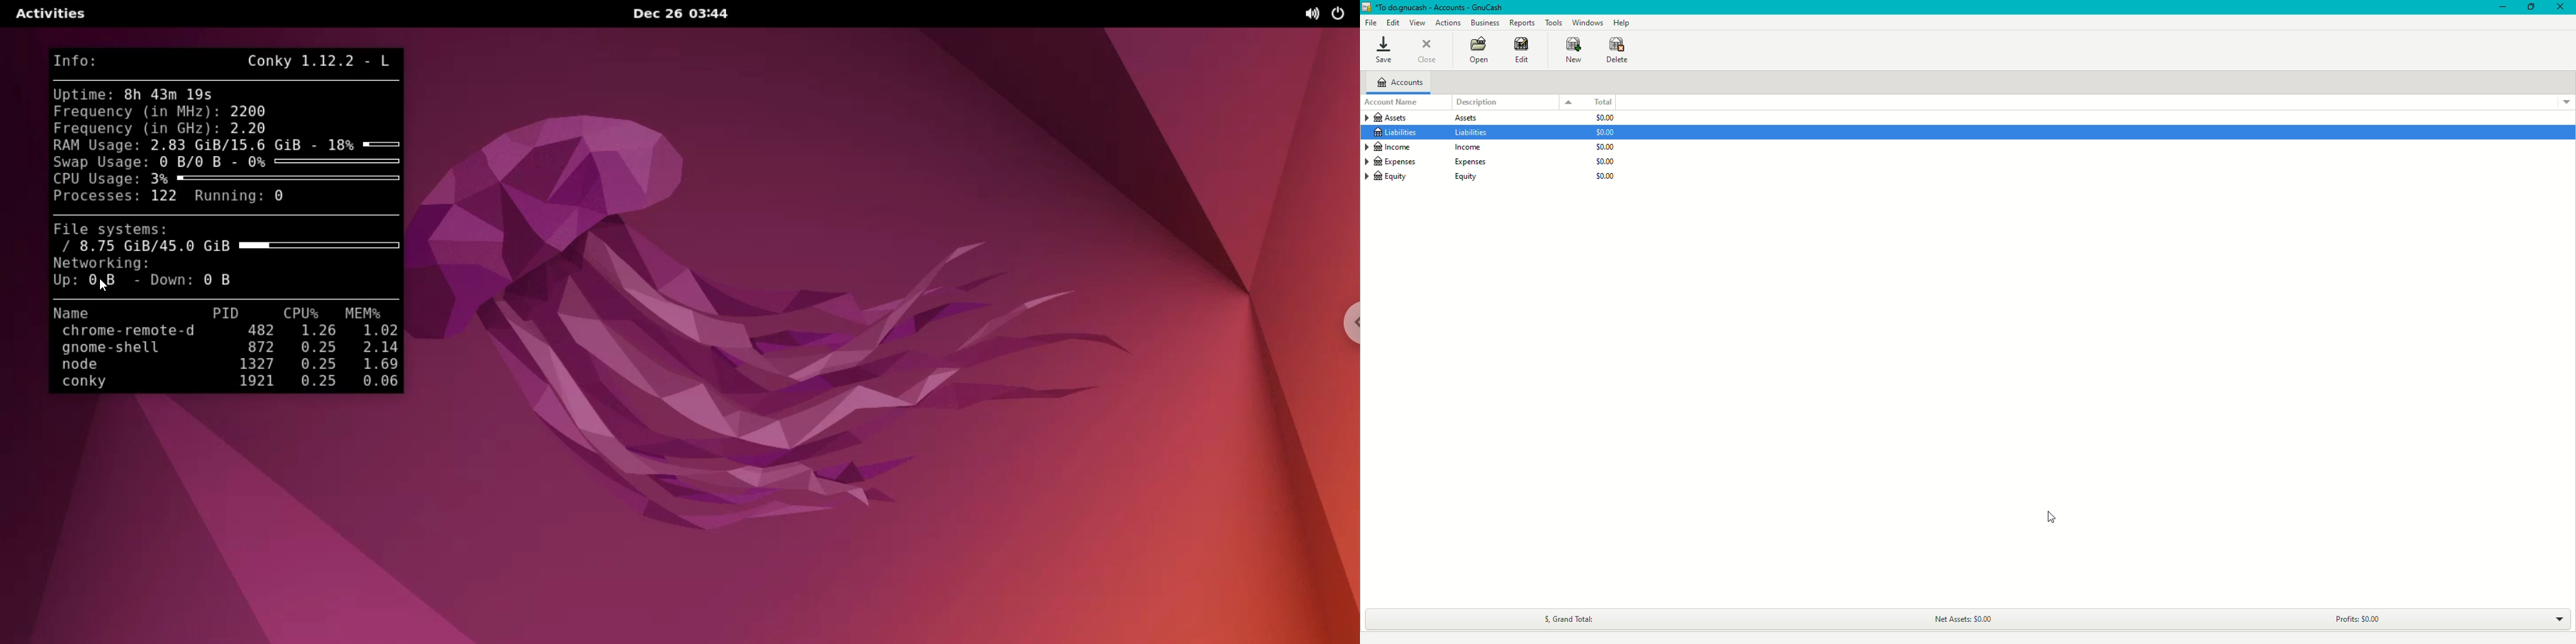  I want to click on Income, so click(1435, 148).